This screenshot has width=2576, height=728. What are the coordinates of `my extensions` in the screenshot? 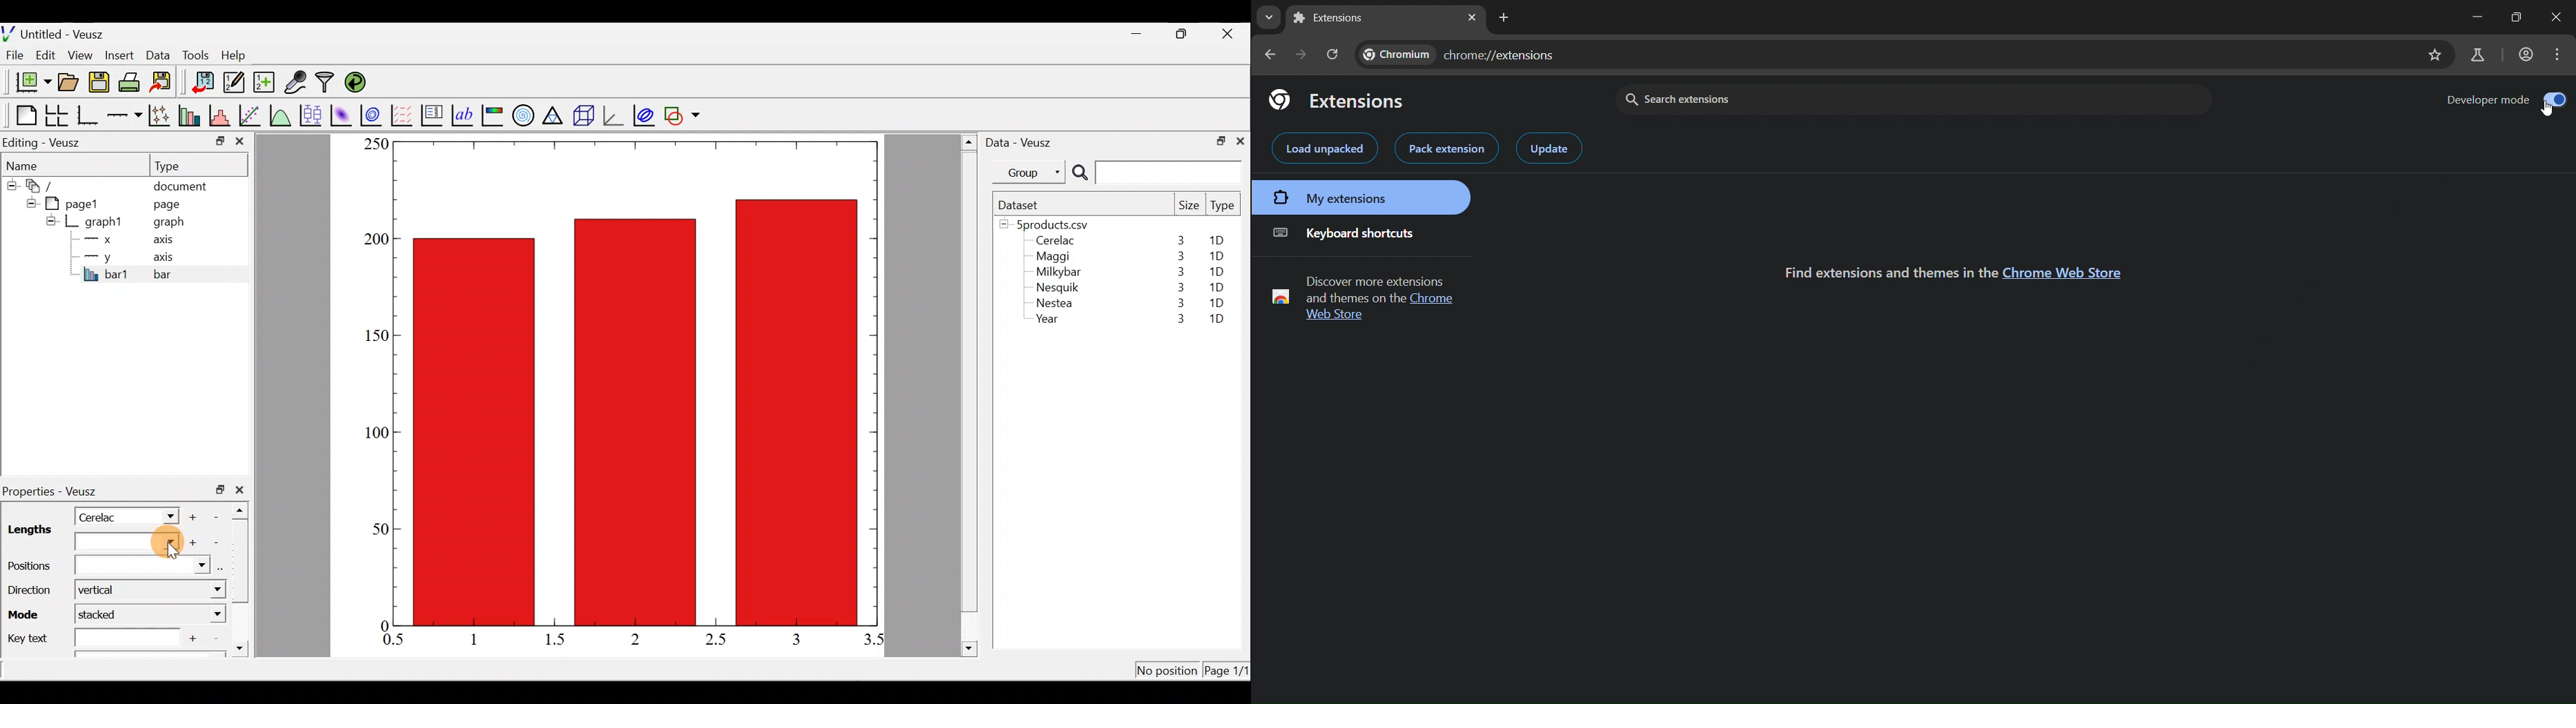 It's located at (1360, 197).